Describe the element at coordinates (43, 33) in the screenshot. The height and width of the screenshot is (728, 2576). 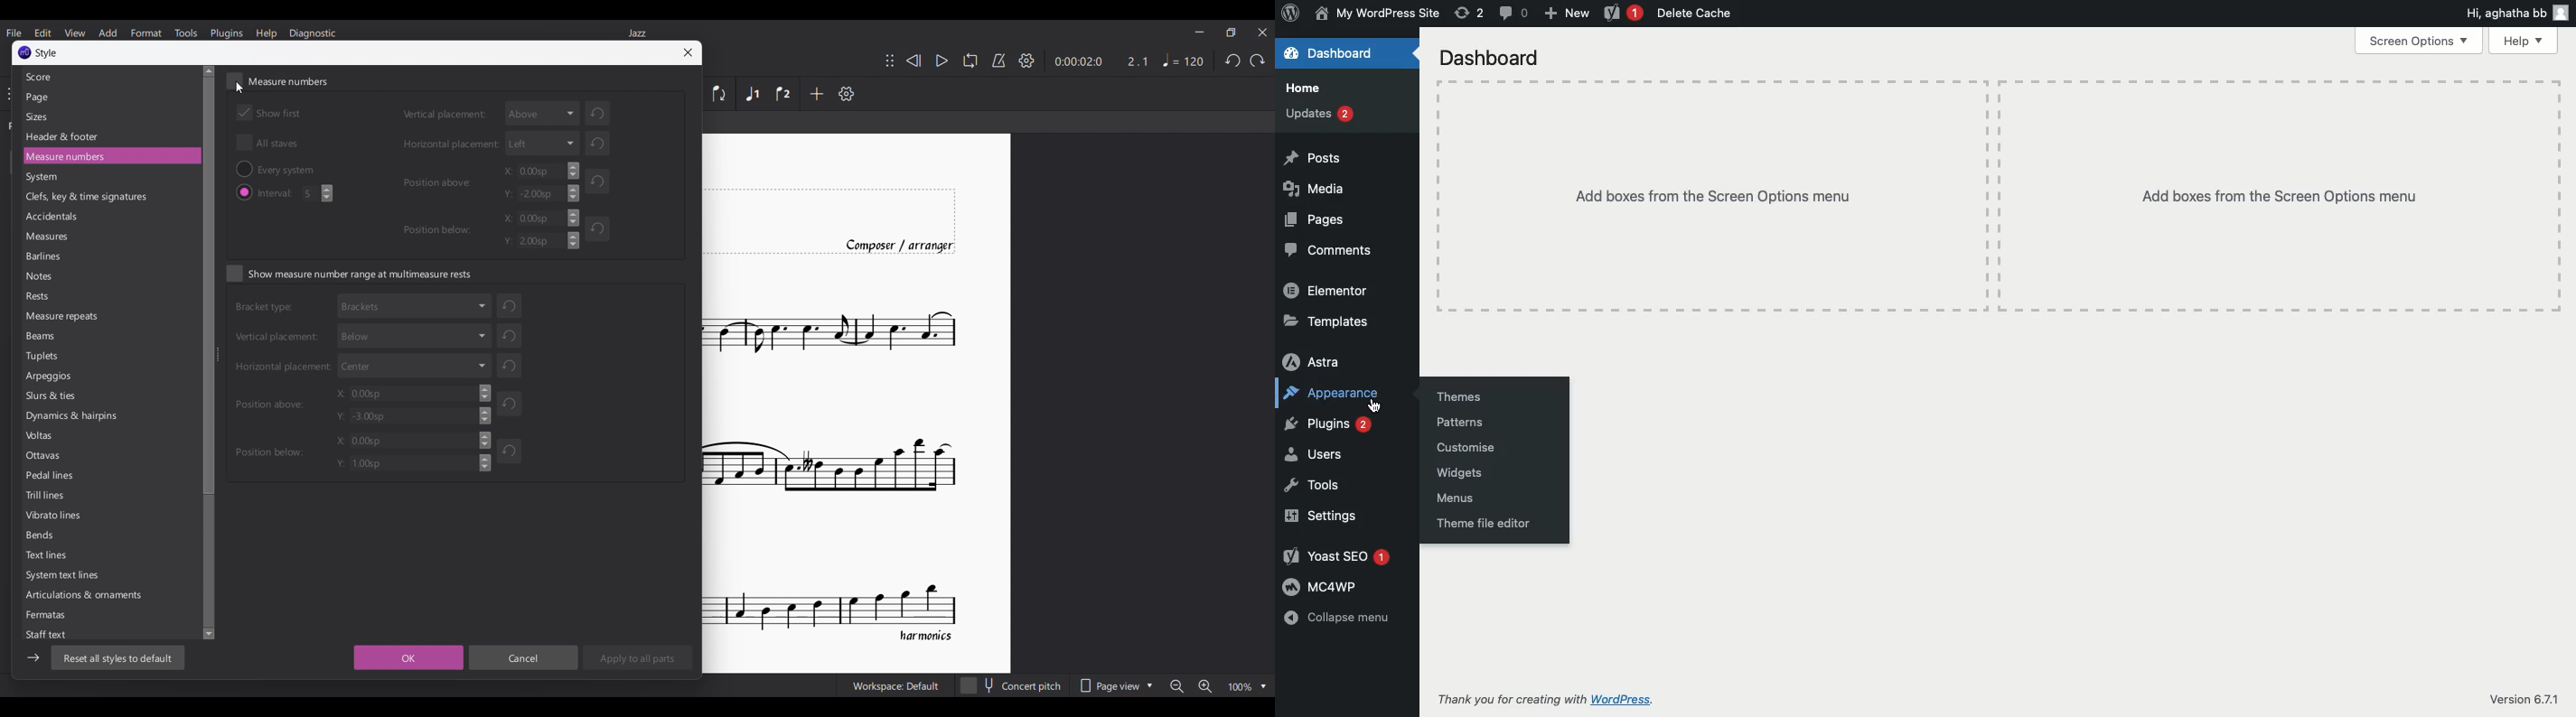
I see `Edit menu` at that location.